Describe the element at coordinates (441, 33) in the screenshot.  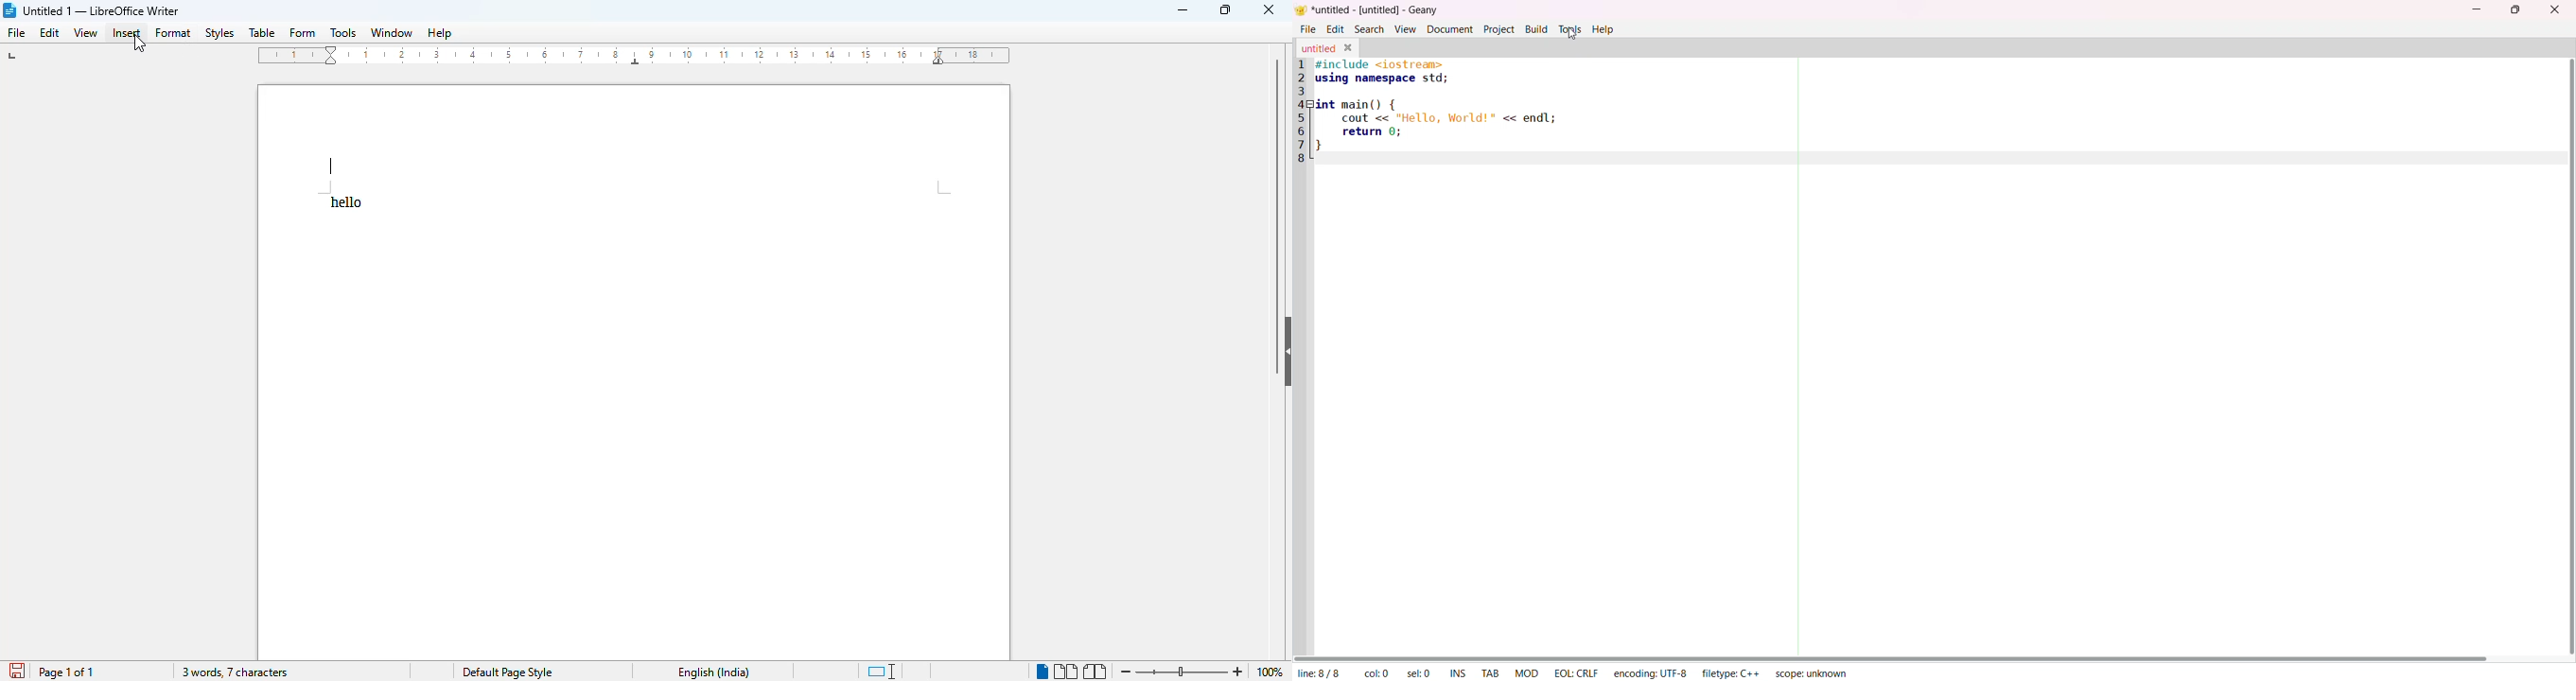
I see `help` at that location.